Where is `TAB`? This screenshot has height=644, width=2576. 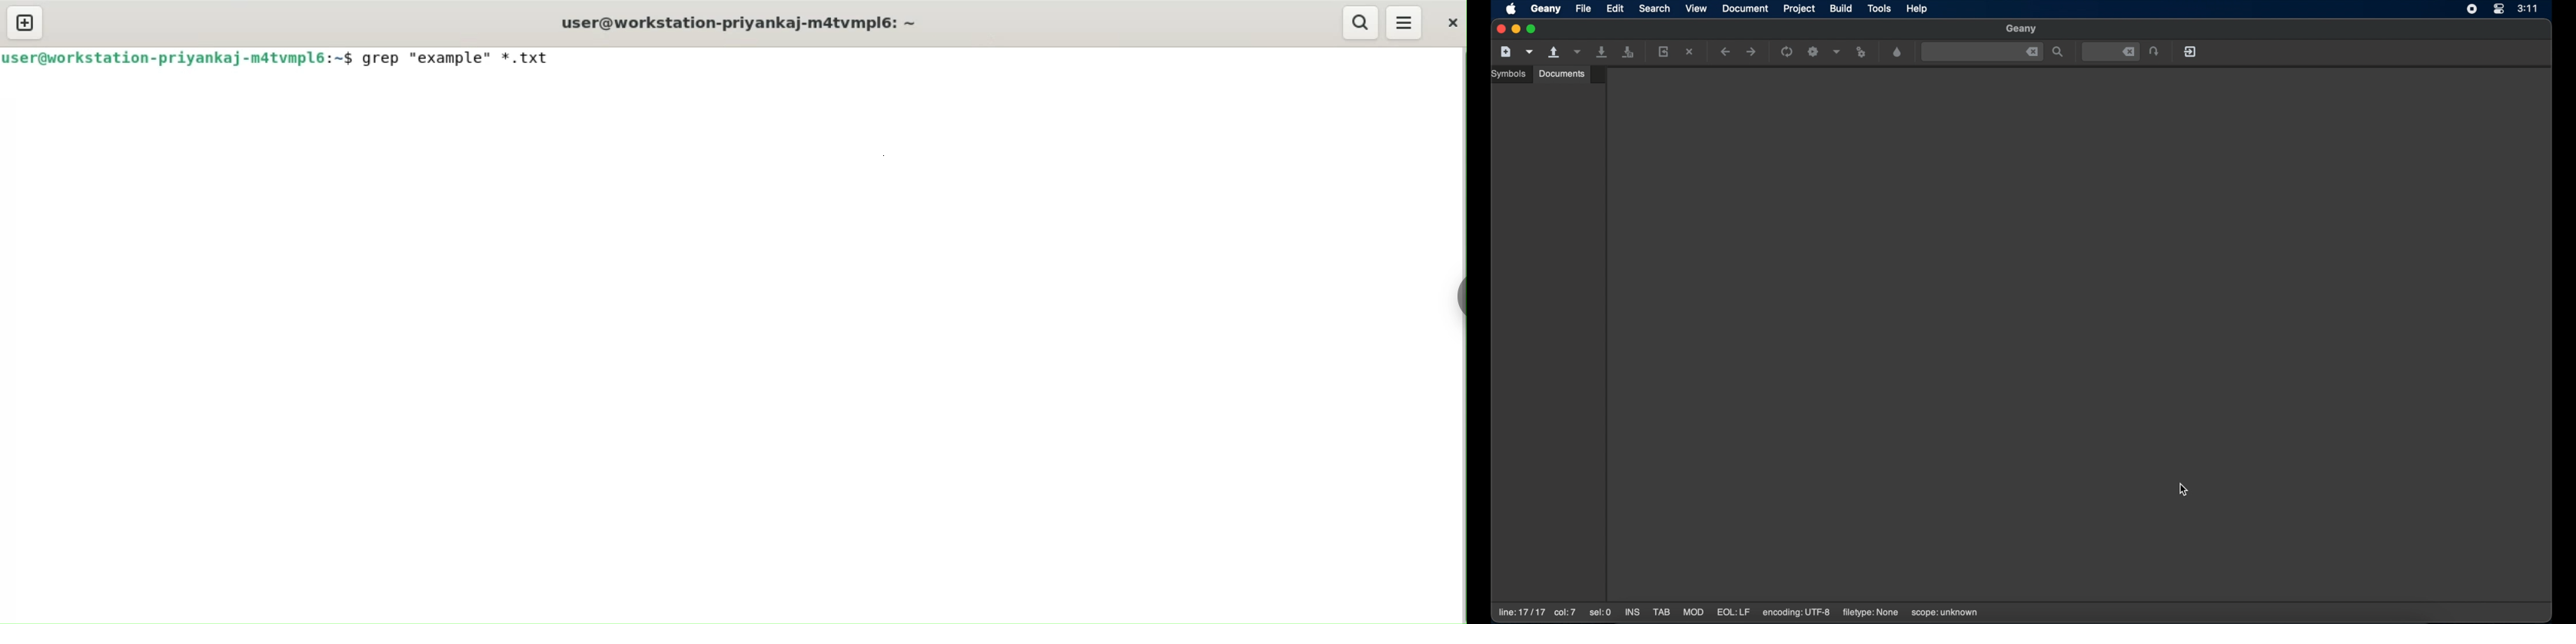
TAB is located at coordinates (1662, 612).